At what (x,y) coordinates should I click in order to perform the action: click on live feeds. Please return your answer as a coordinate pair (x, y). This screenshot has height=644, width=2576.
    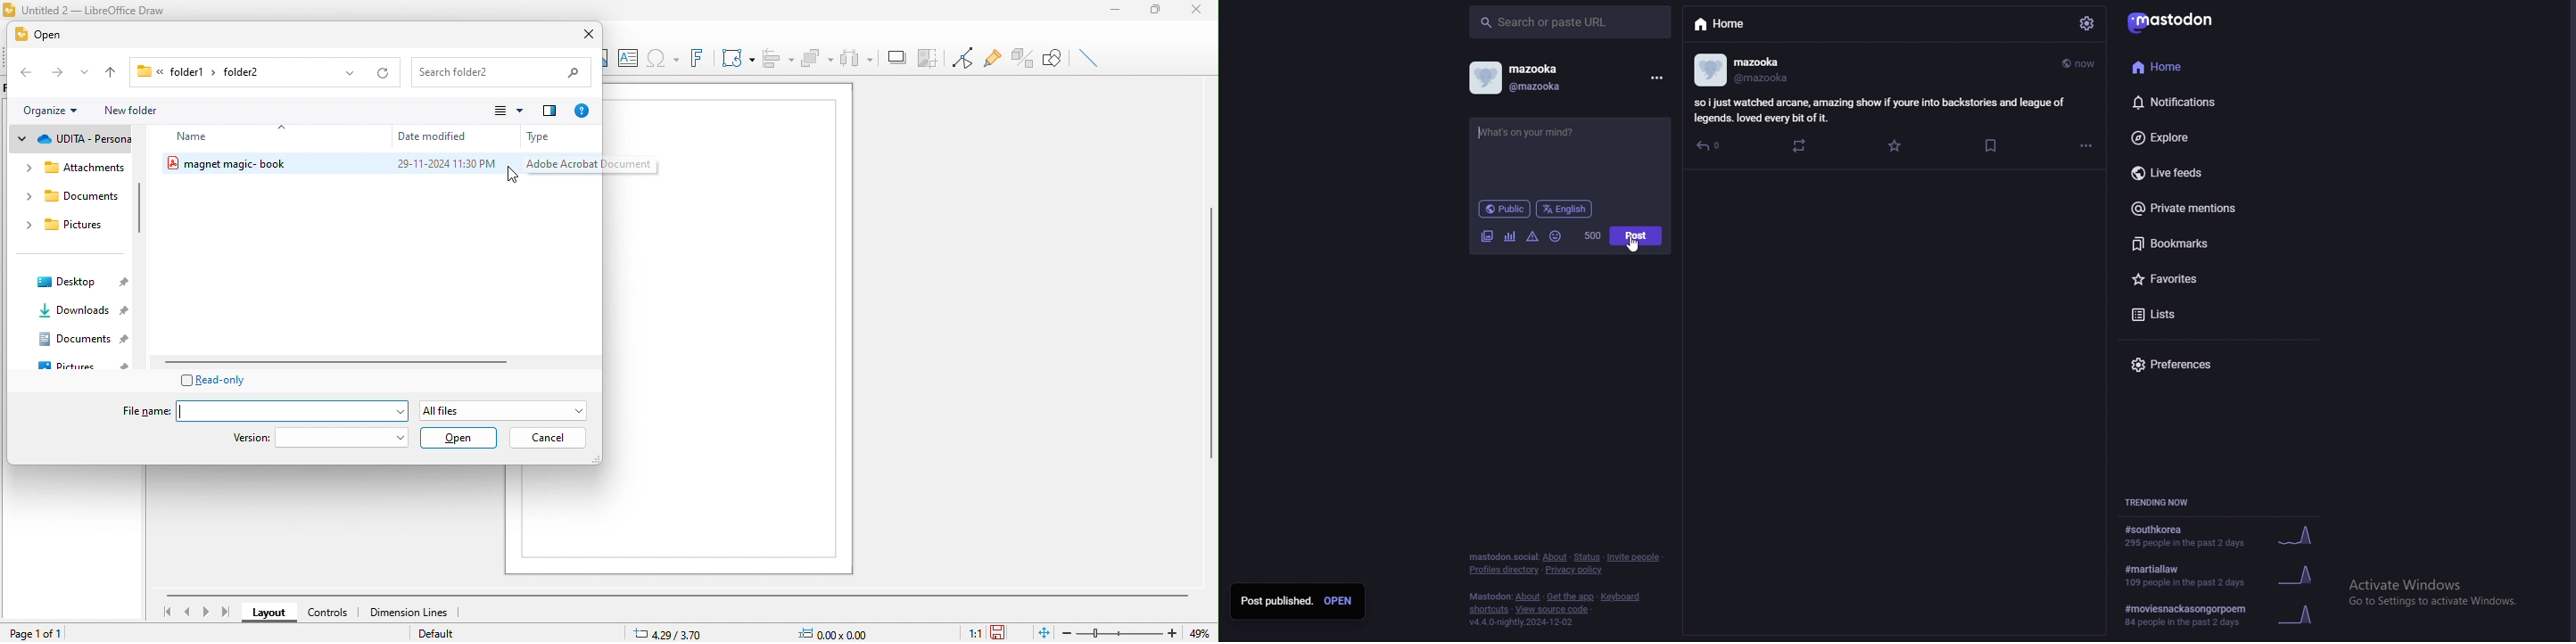
    Looking at the image, I should click on (2199, 172).